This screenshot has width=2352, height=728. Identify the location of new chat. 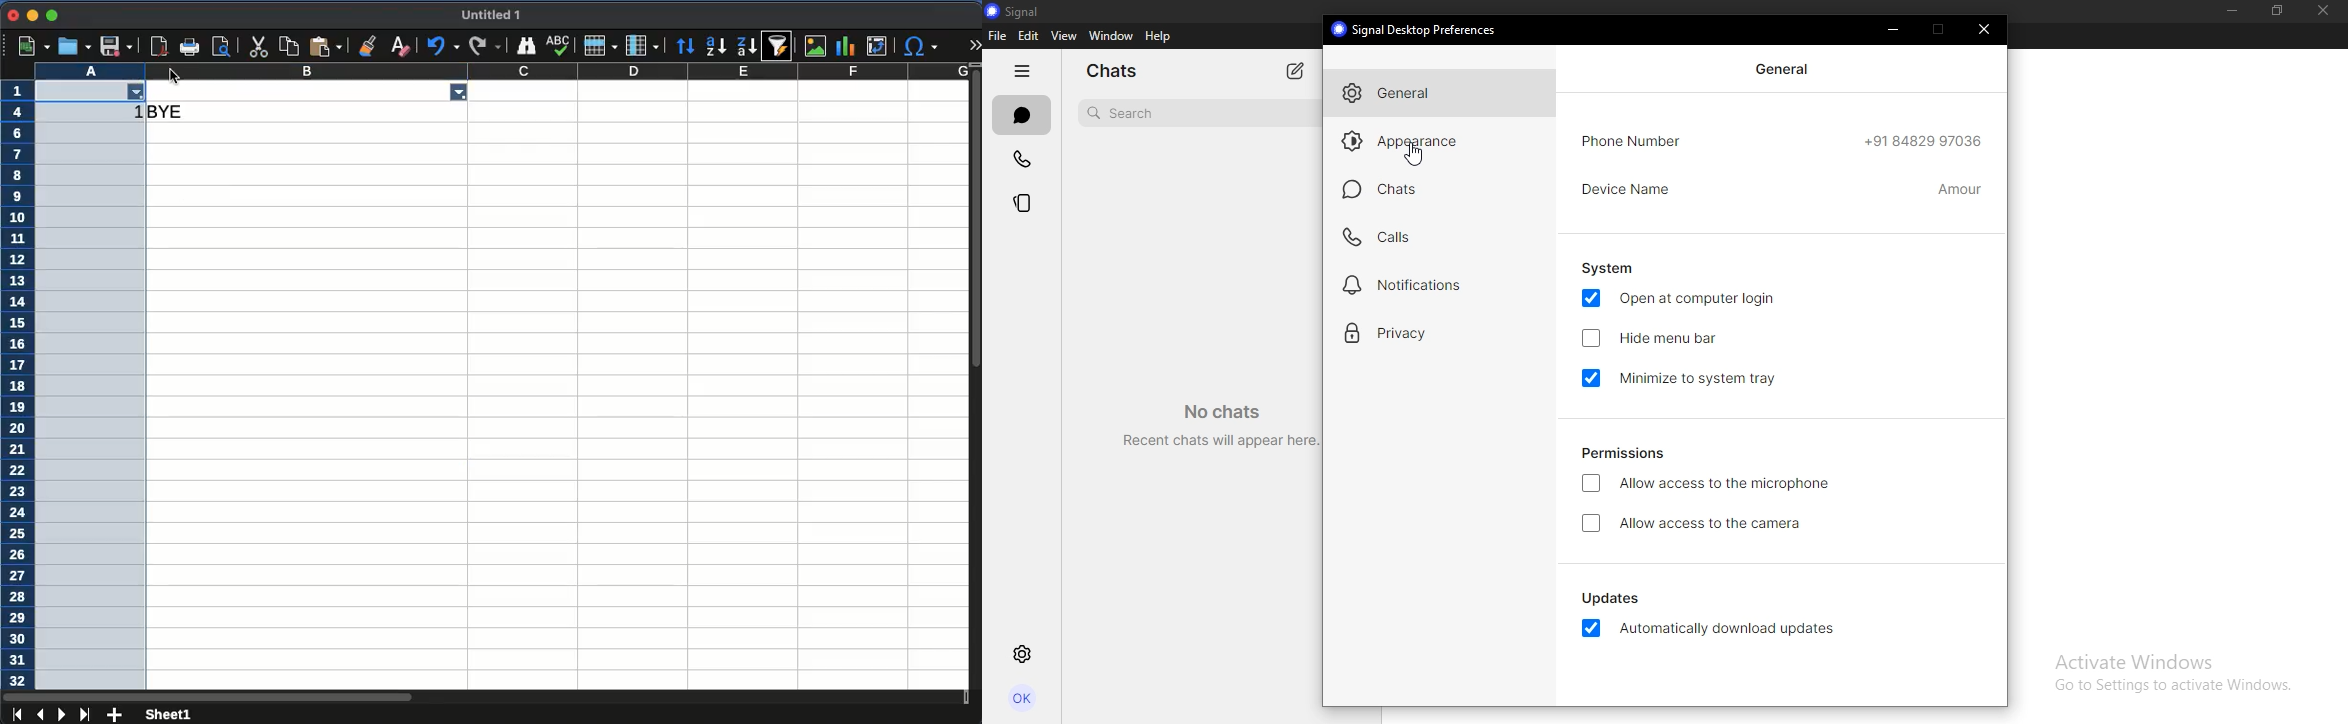
(1296, 69).